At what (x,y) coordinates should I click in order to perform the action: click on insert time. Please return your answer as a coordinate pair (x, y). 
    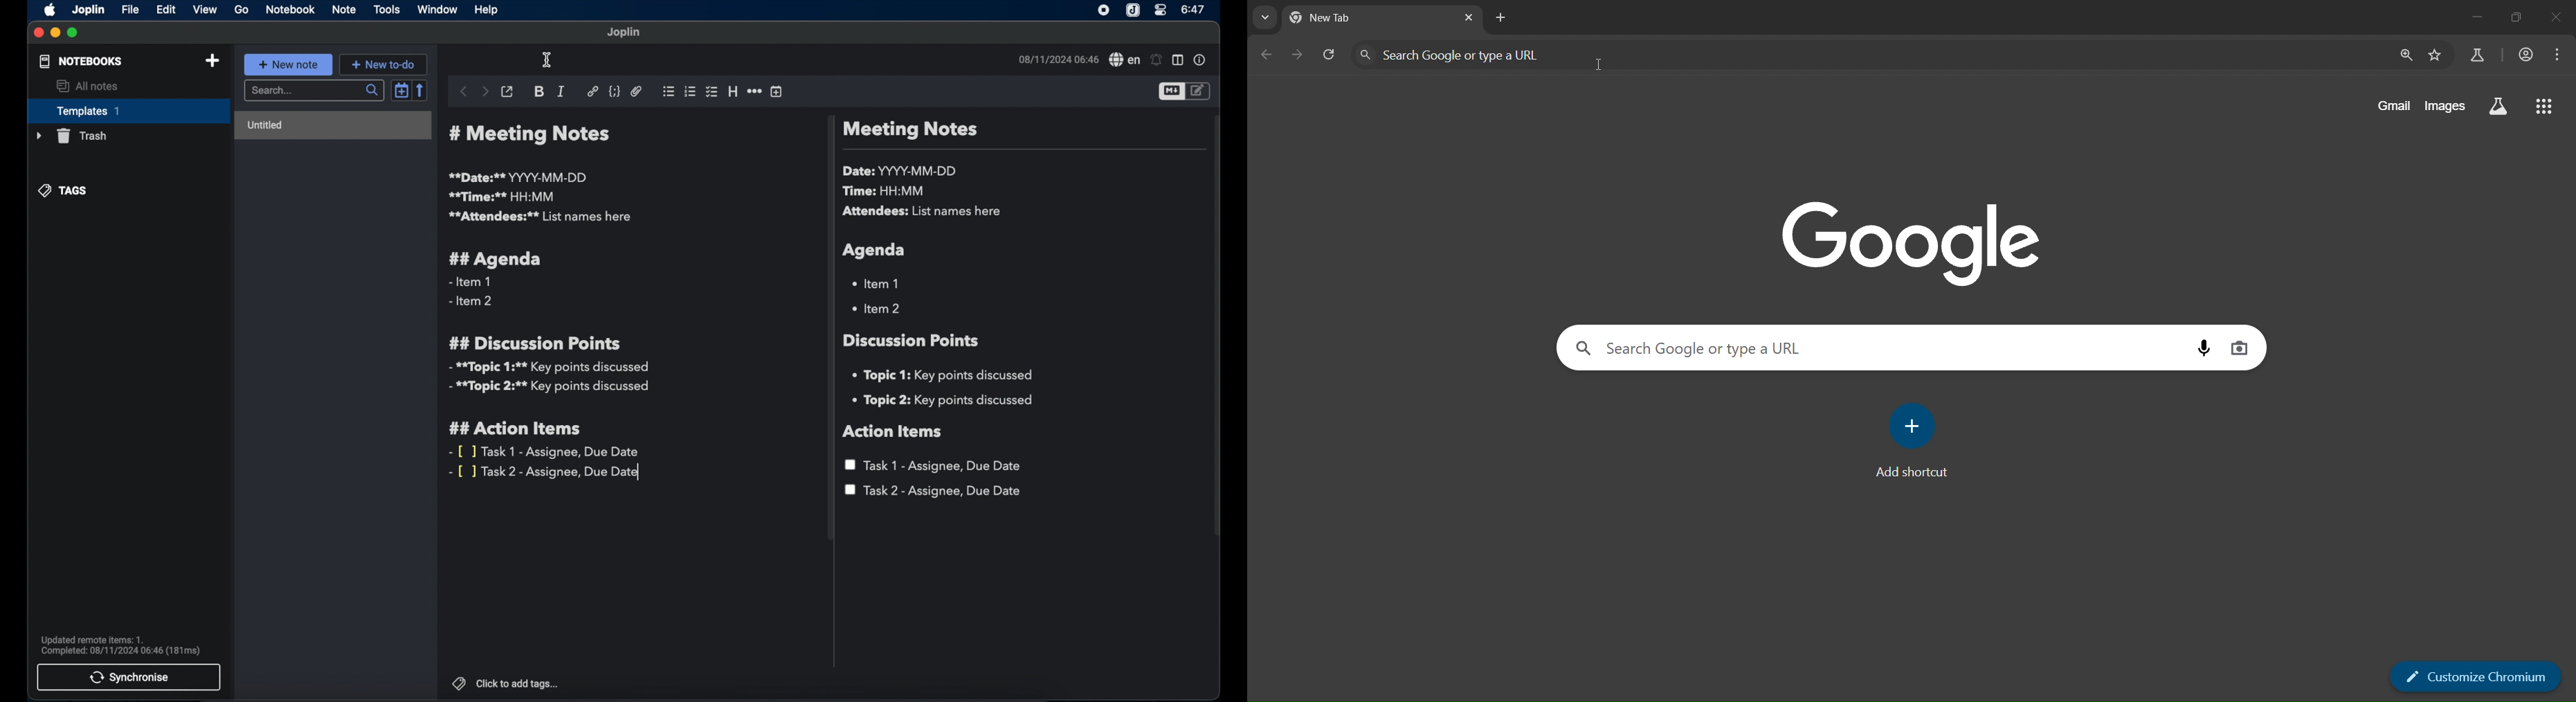
    Looking at the image, I should click on (777, 92).